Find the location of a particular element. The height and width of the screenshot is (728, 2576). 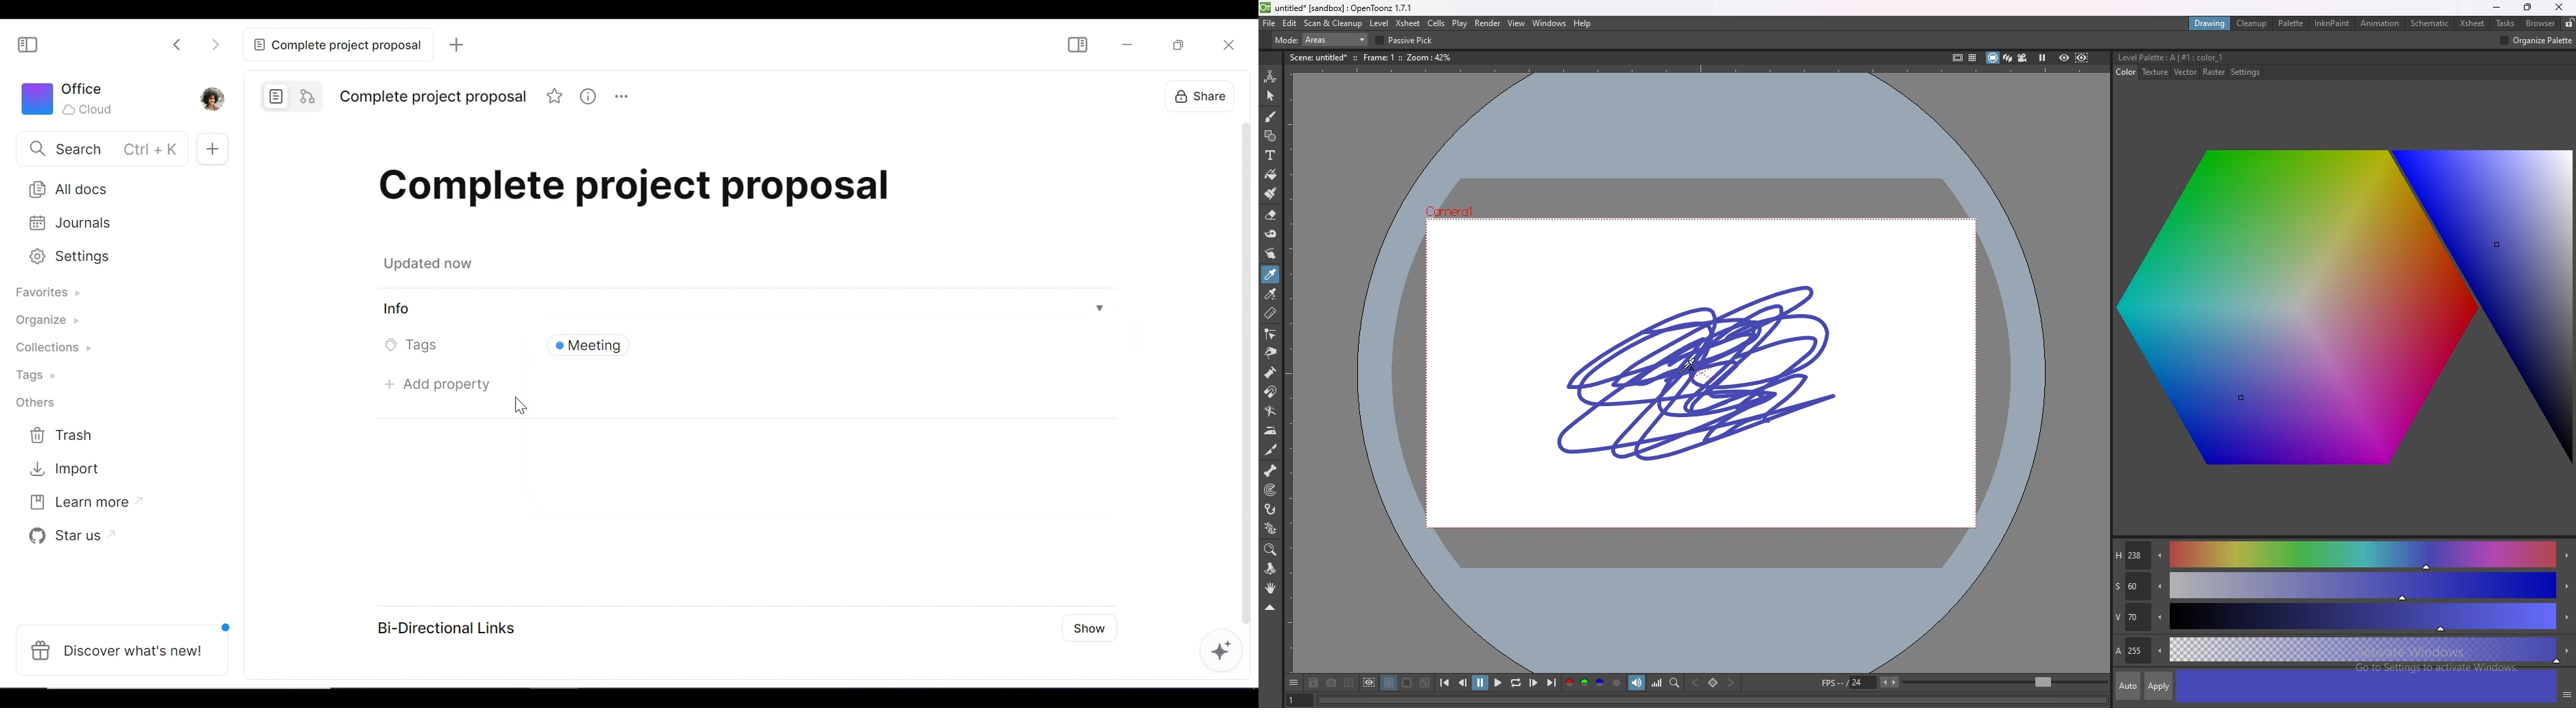

Star us is located at coordinates (72, 534).